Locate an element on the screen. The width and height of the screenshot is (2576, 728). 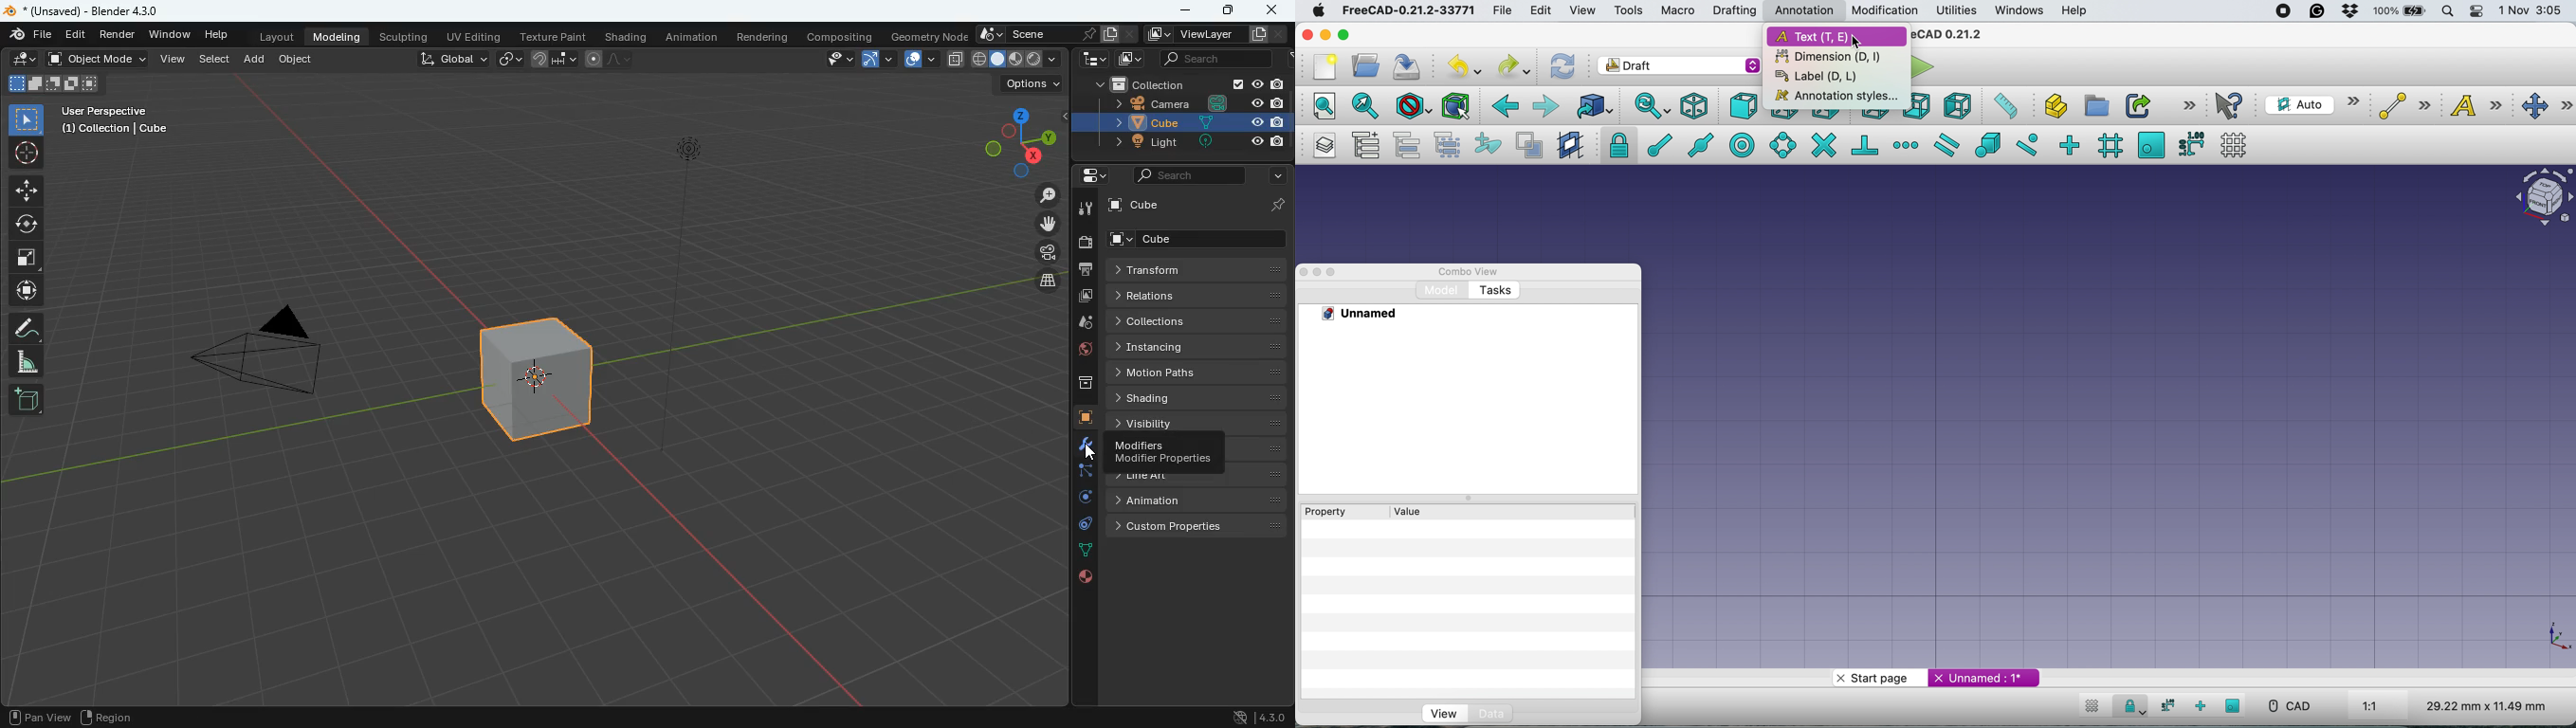
viewlayer is located at coordinates (1210, 34).